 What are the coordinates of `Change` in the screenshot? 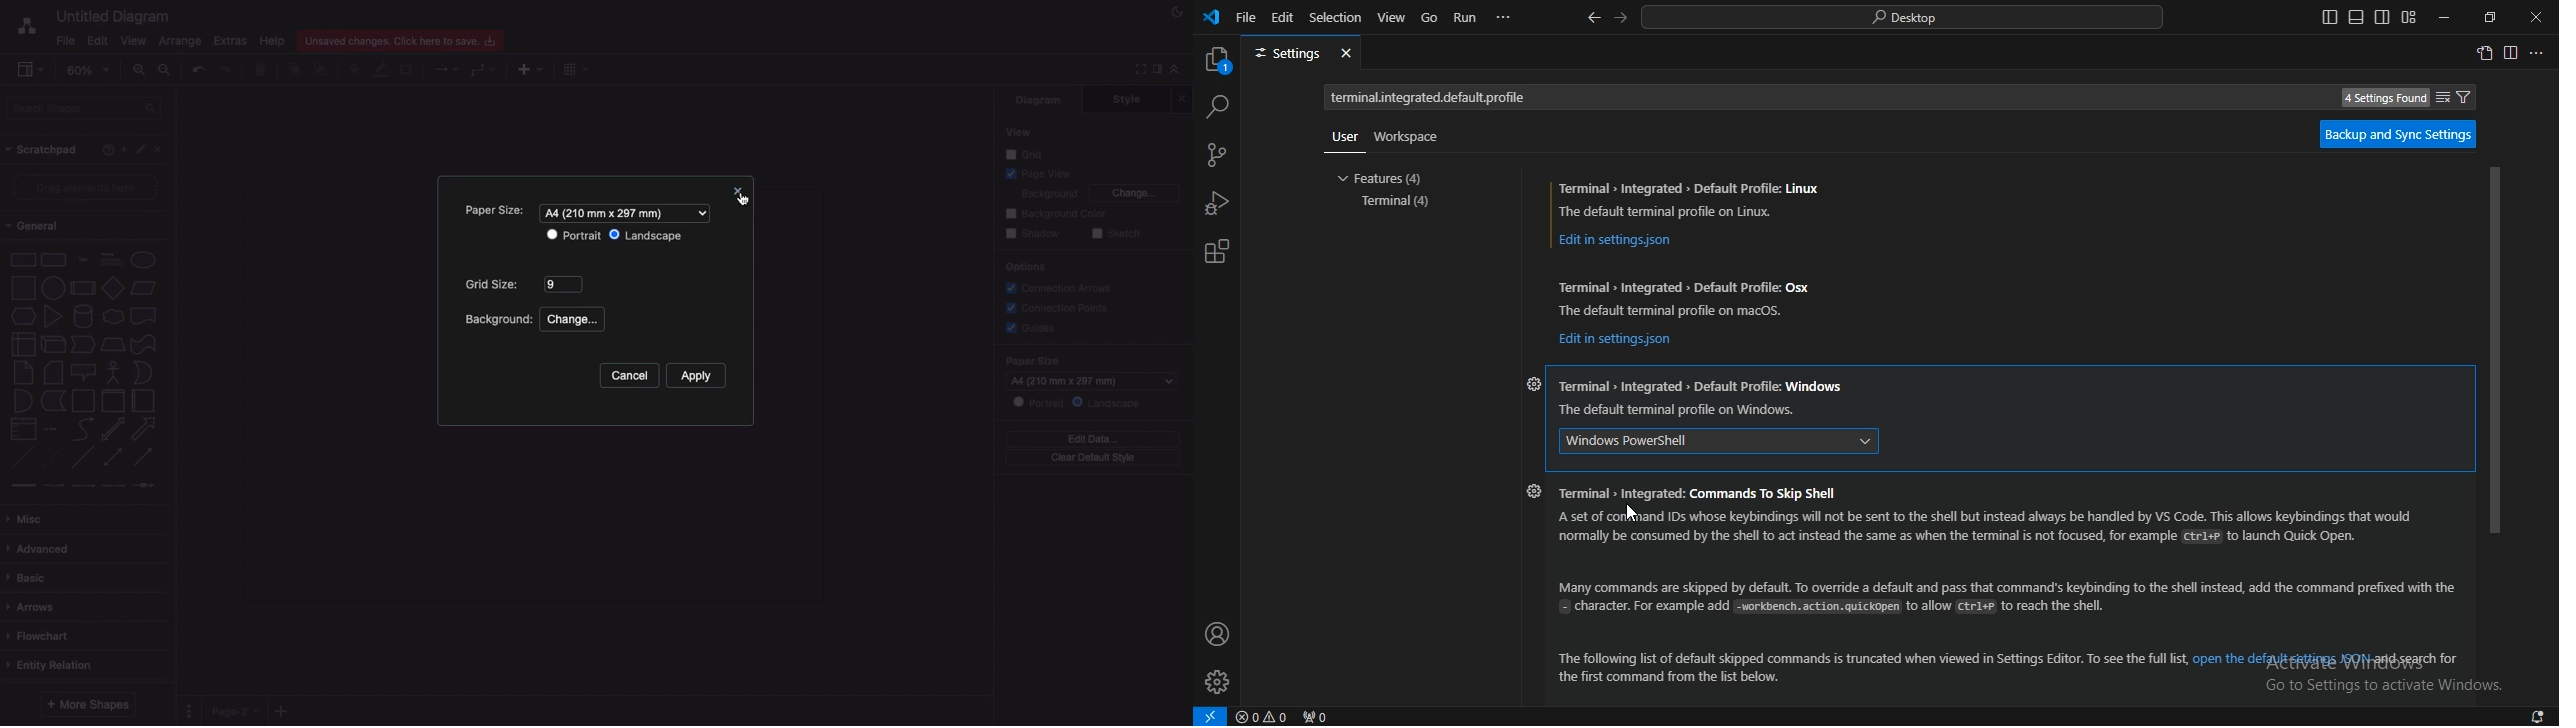 It's located at (1136, 193).